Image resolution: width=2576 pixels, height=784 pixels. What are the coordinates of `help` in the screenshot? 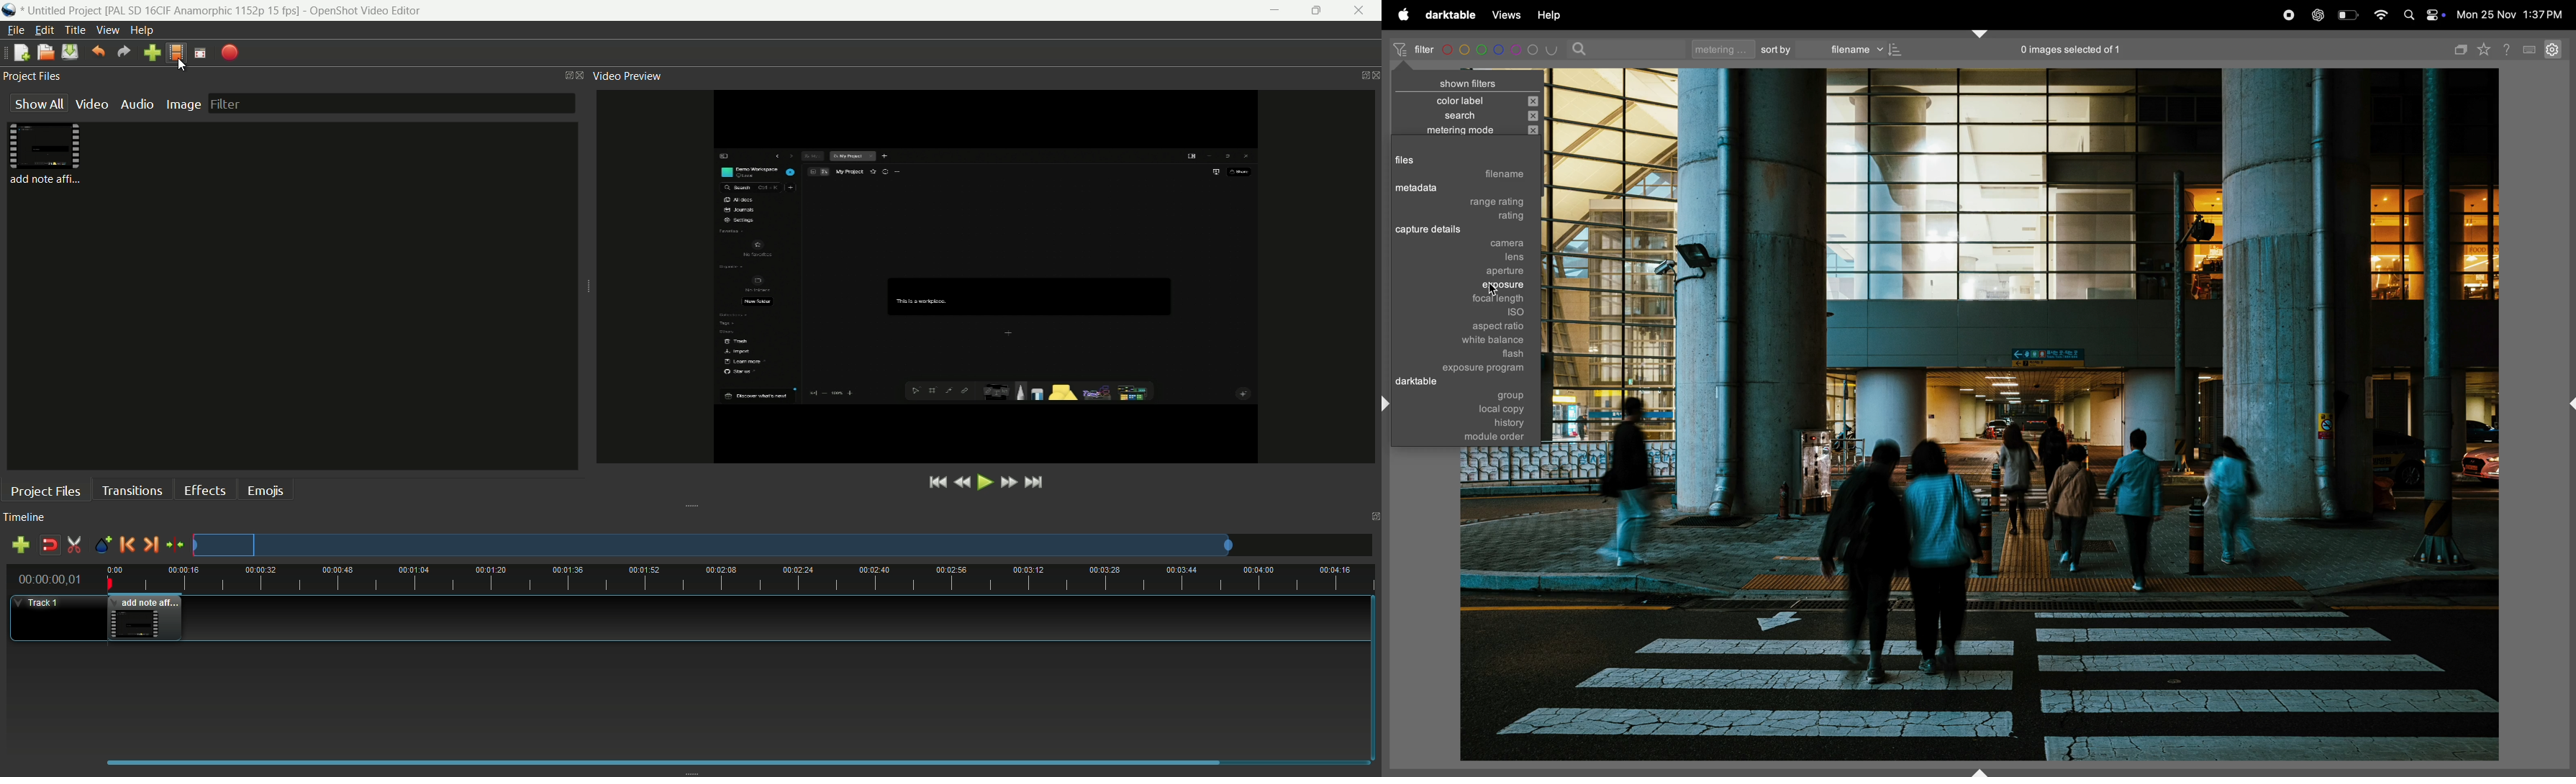 It's located at (2510, 48).